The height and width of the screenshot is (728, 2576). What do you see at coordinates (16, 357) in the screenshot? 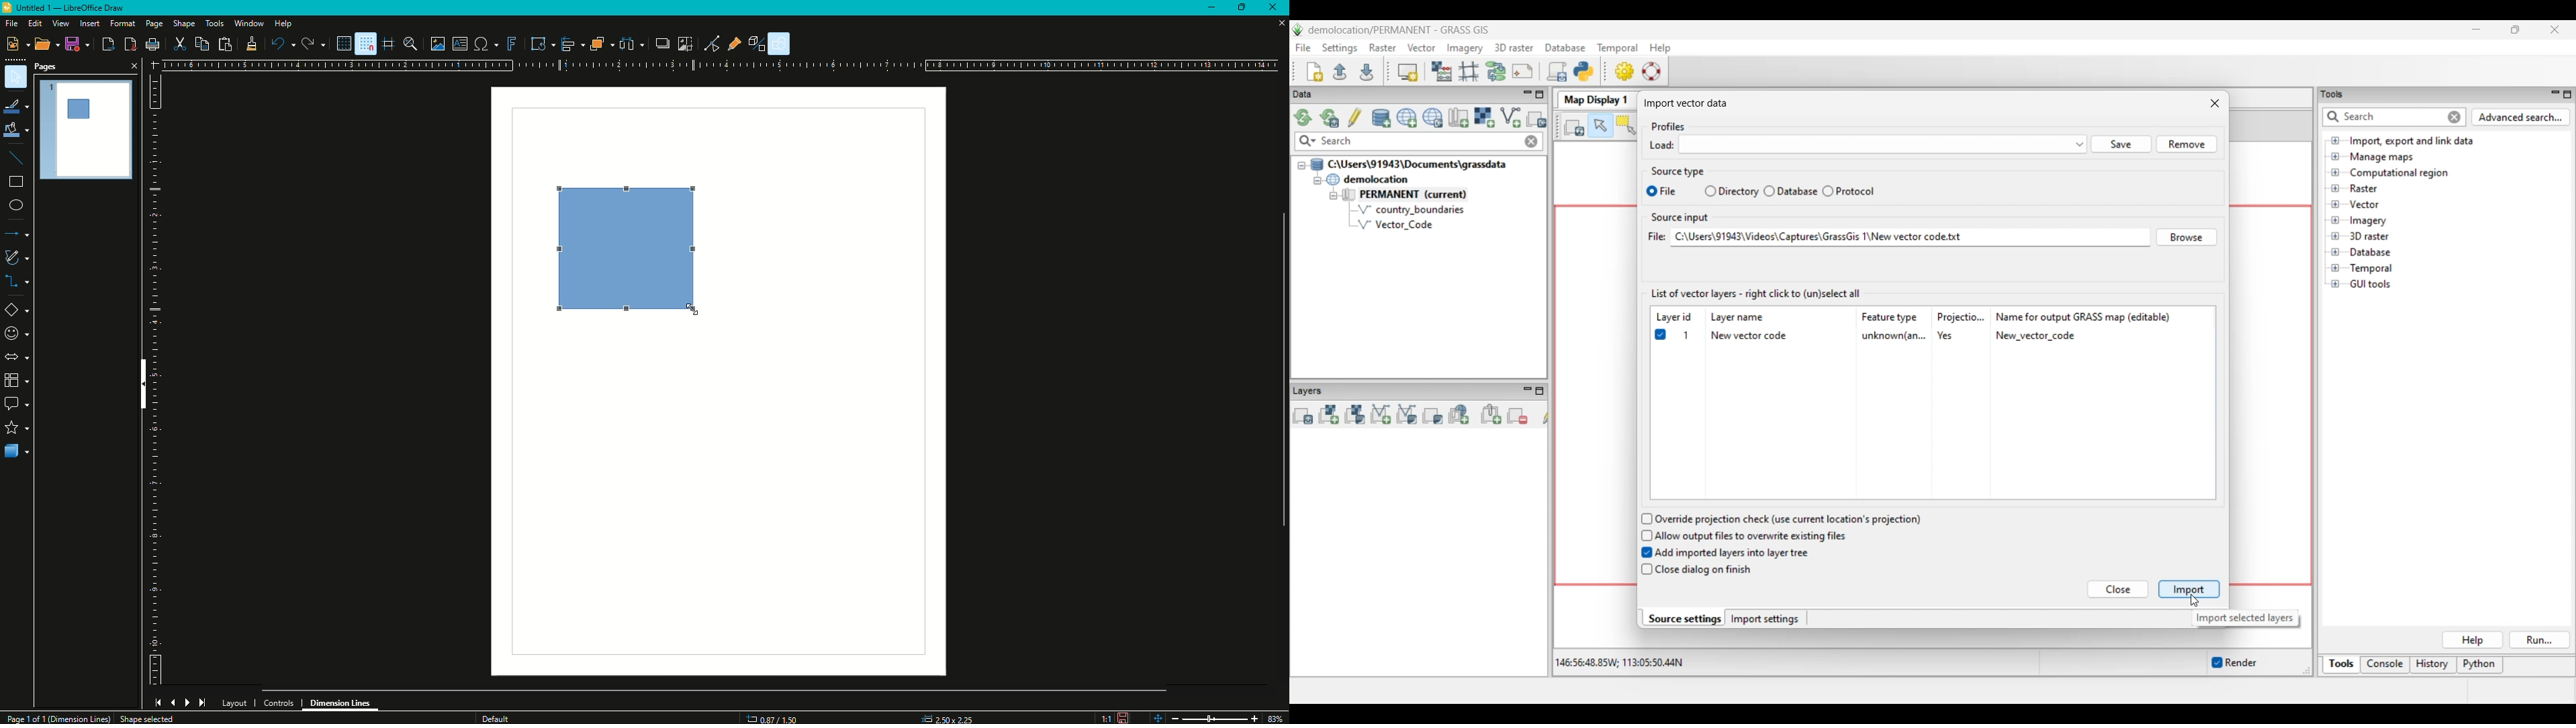
I see `Arrows` at bounding box center [16, 357].